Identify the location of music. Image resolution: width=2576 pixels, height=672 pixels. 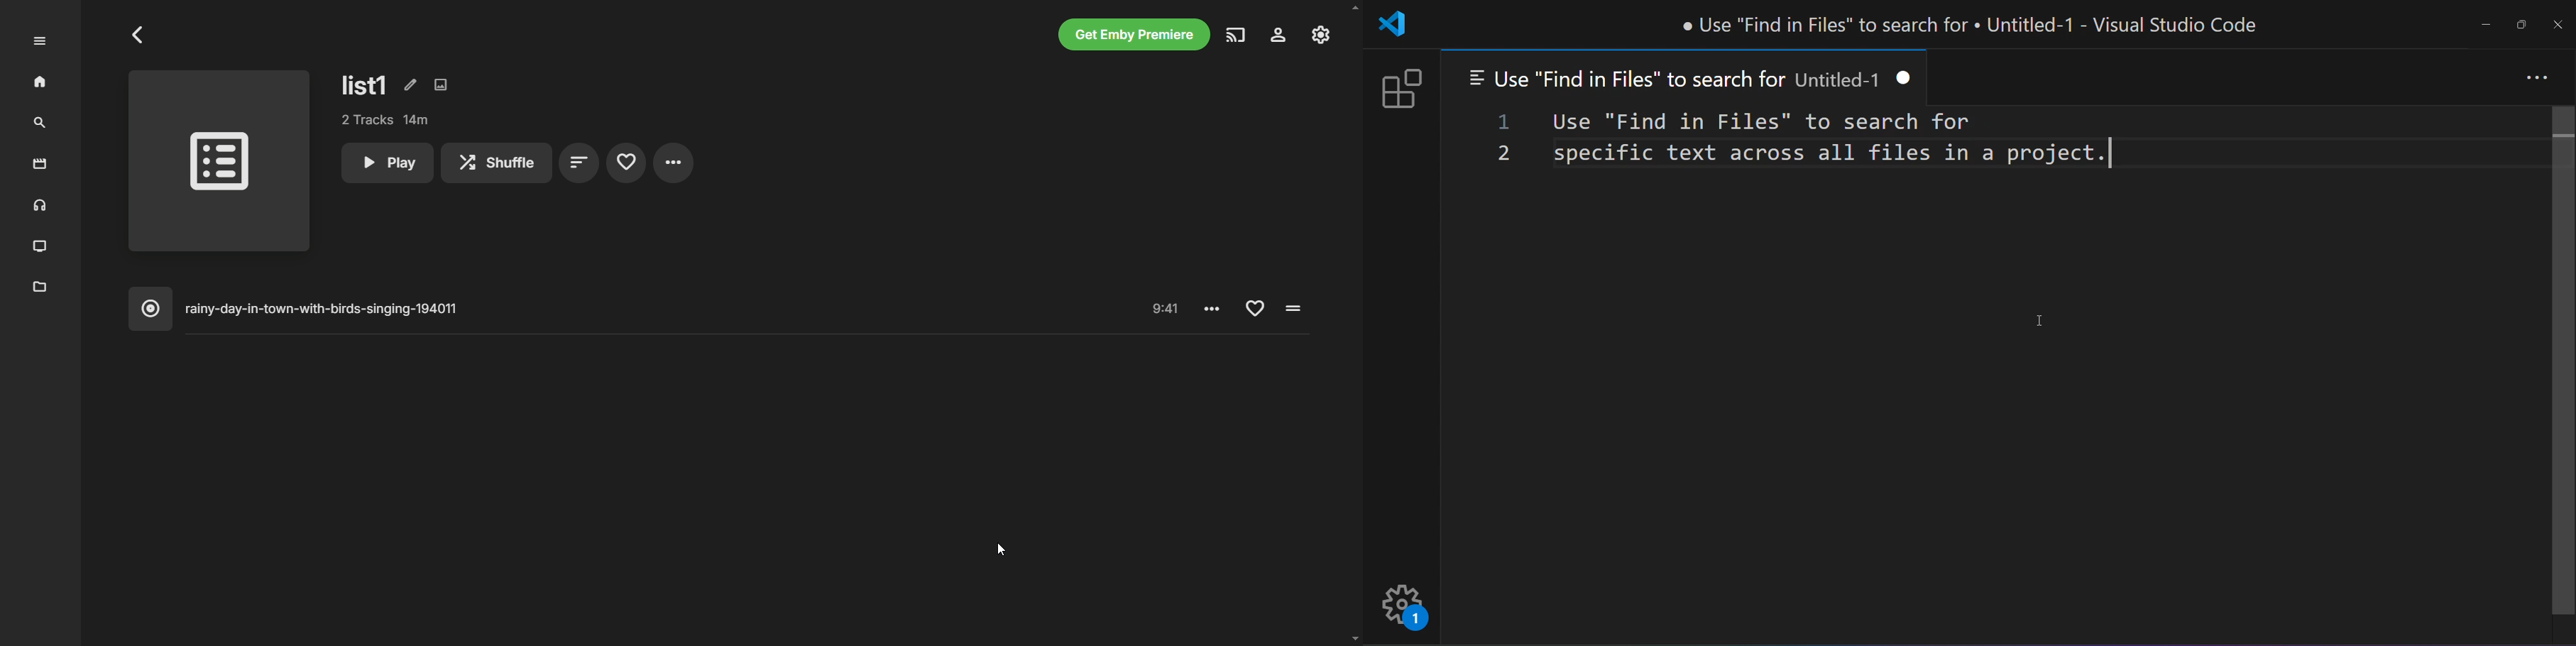
(38, 207).